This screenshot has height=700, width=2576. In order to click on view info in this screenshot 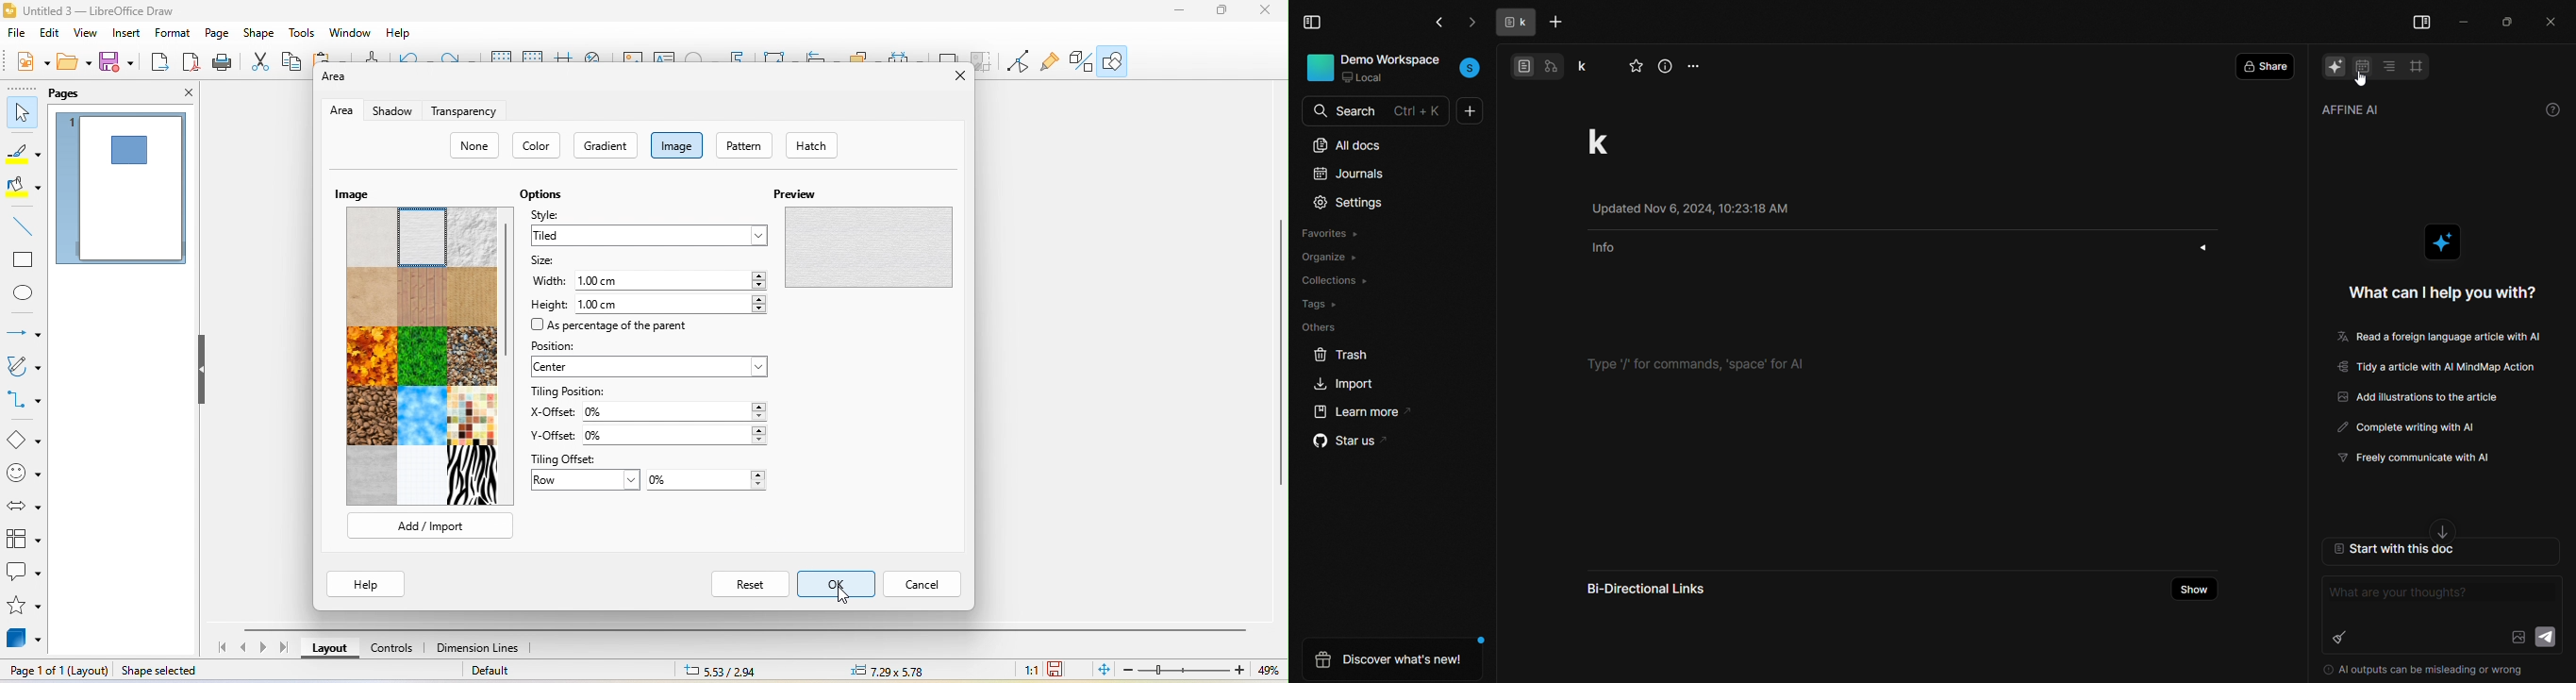, I will do `click(1666, 66)`.